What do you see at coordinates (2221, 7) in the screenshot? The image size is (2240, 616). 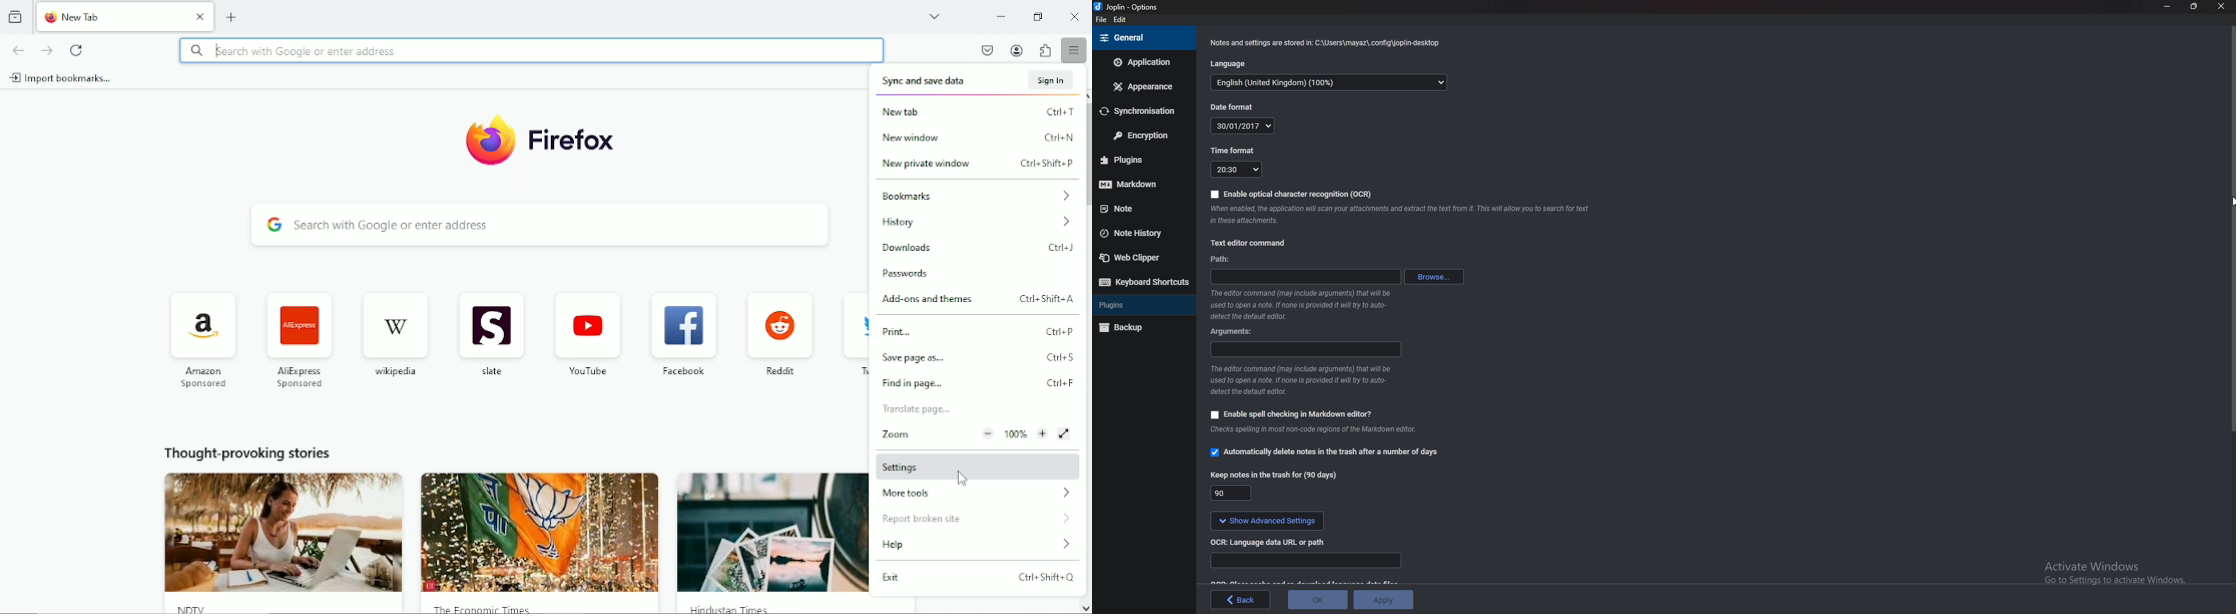 I see `close` at bounding box center [2221, 7].